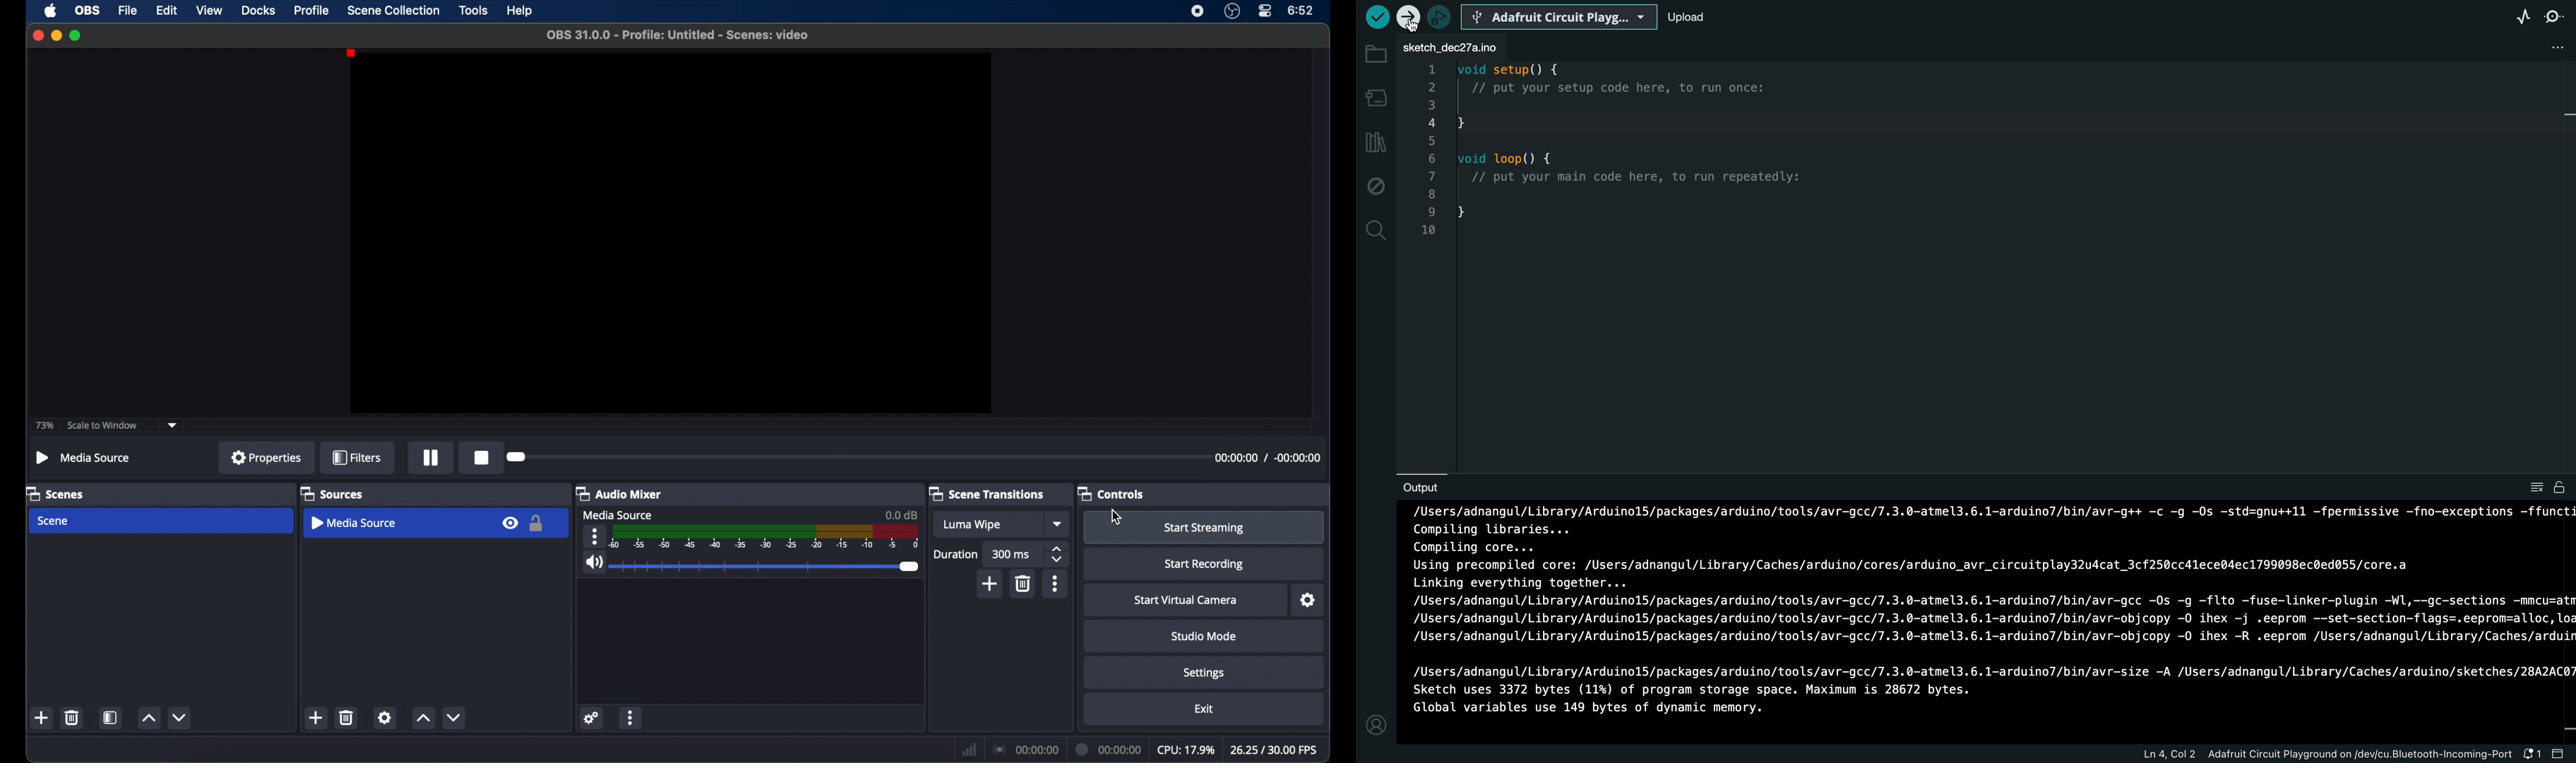 The height and width of the screenshot is (784, 2576). I want to click on slider, so click(517, 456).